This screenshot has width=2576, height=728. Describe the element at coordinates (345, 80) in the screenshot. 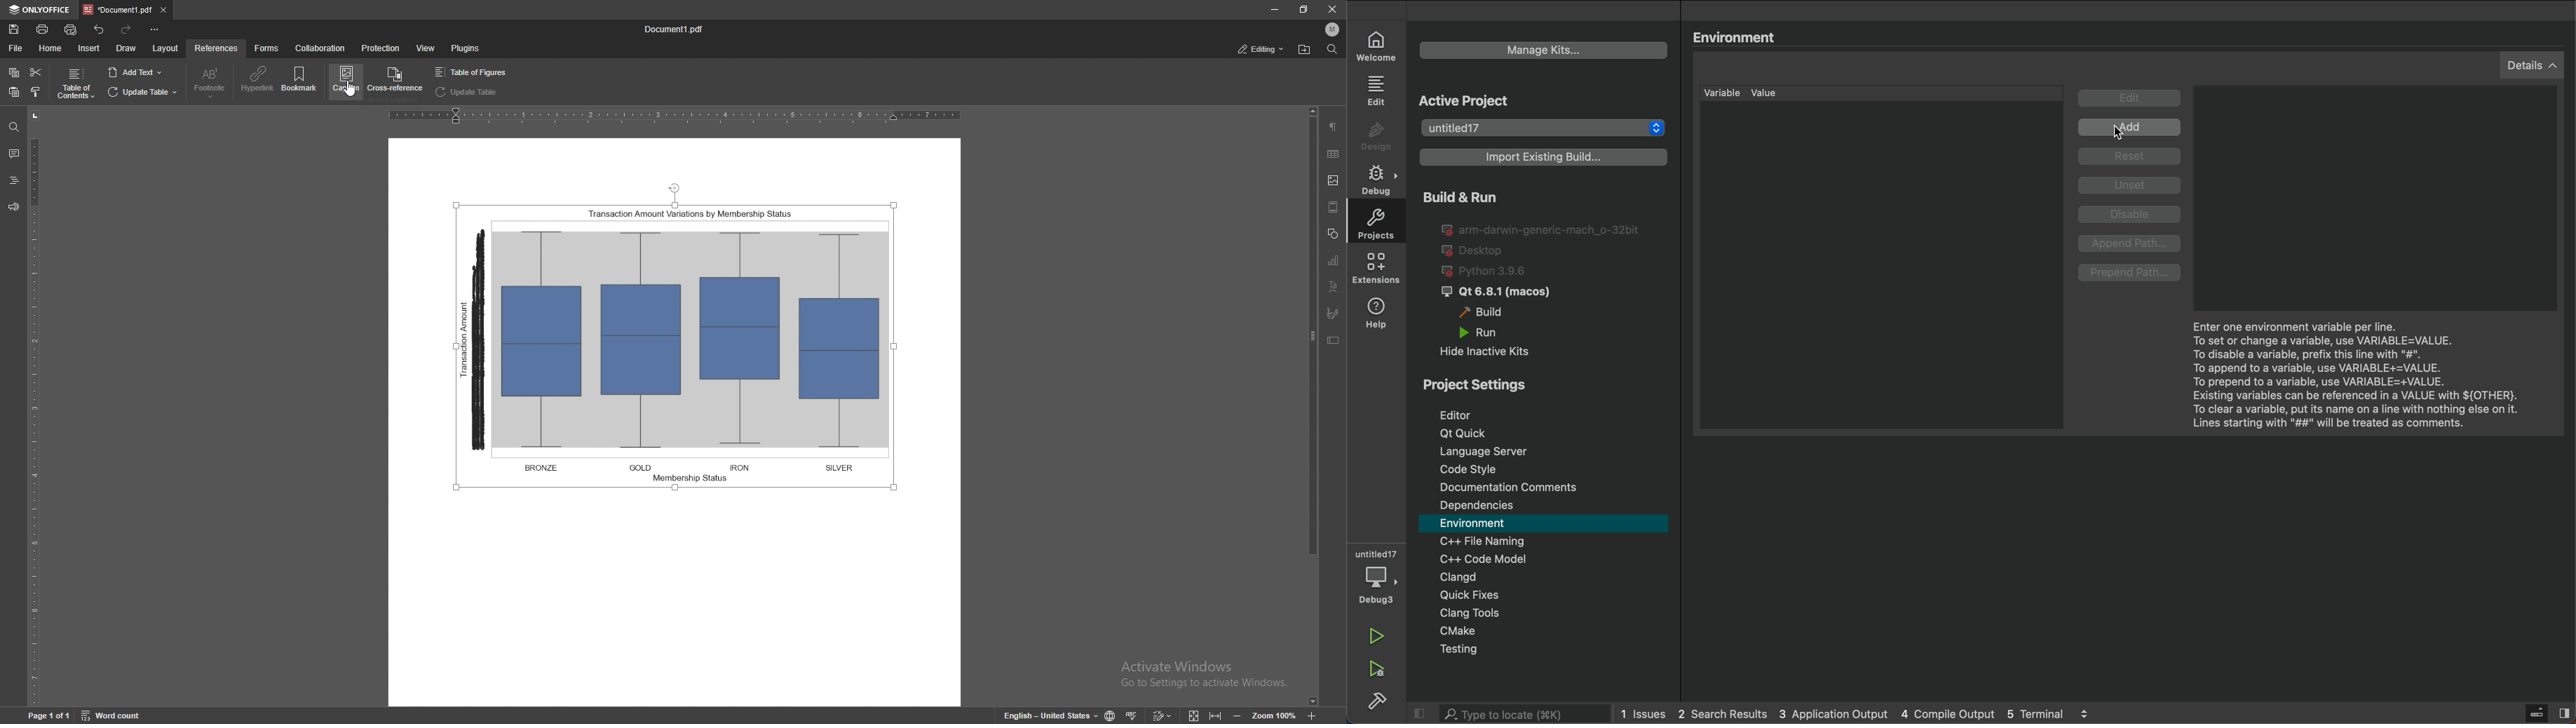

I see `caption` at that location.